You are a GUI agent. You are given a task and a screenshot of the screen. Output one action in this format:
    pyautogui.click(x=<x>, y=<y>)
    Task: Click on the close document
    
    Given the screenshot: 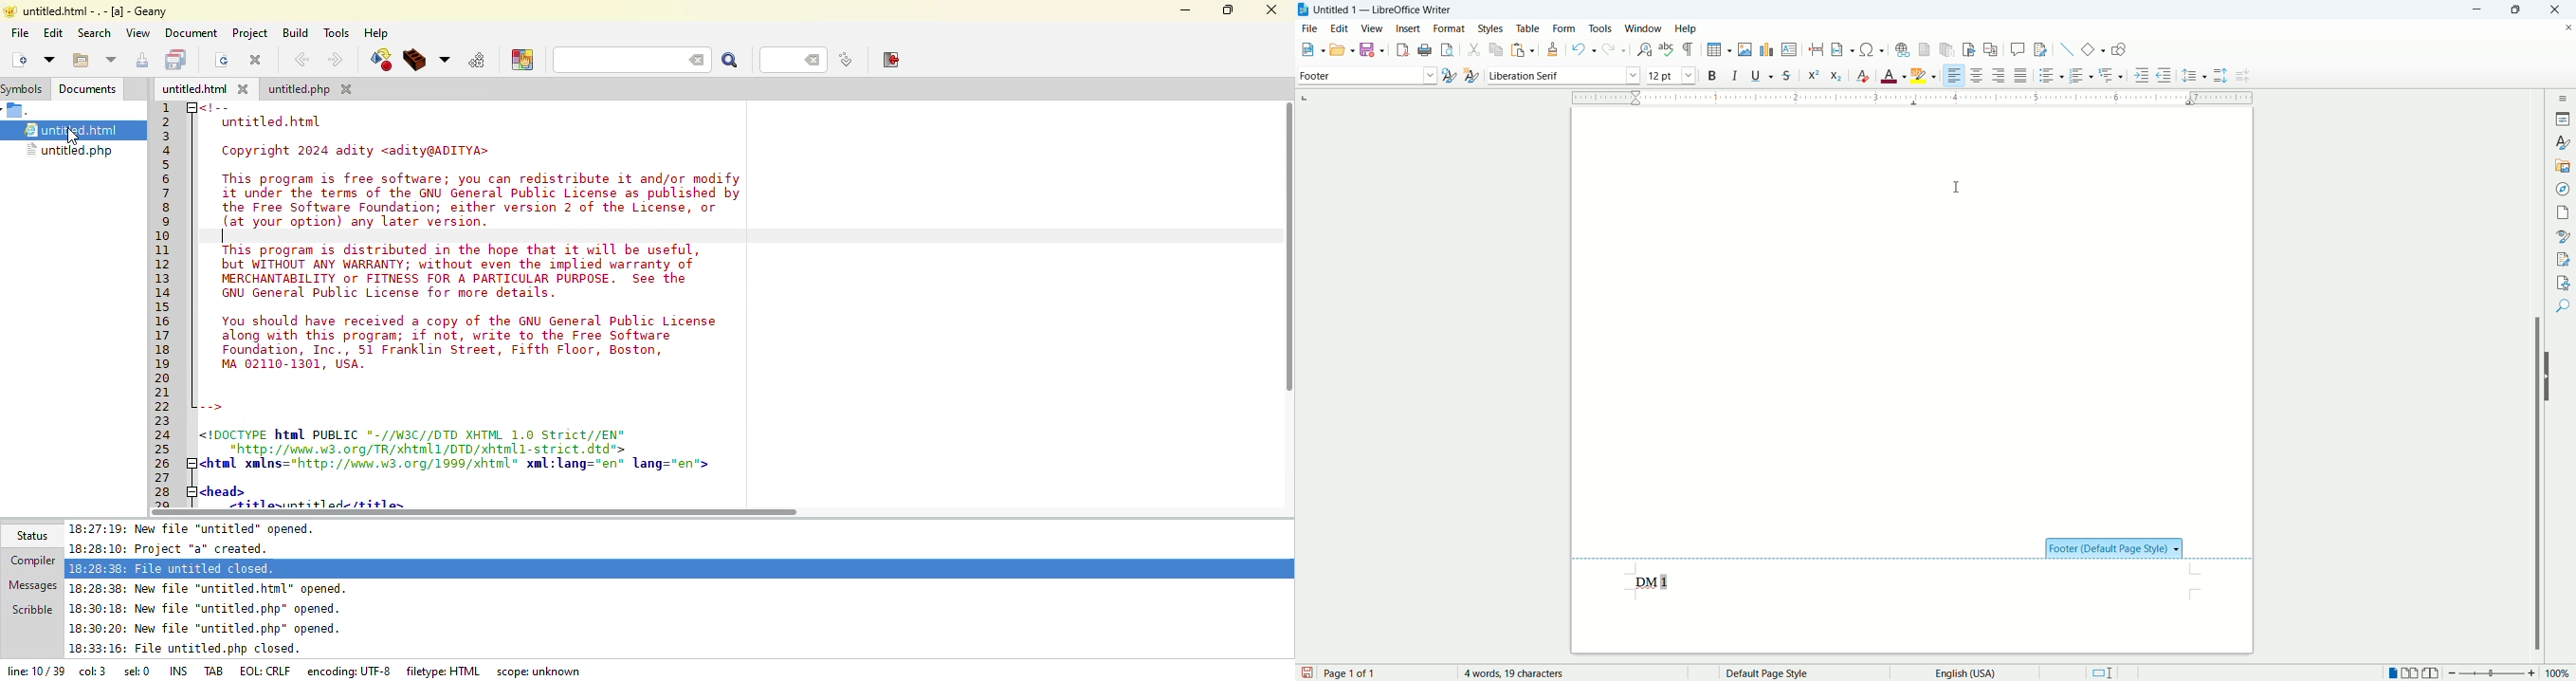 What is the action you would take?
    pyautogui.click(x=2566, y=26)
    